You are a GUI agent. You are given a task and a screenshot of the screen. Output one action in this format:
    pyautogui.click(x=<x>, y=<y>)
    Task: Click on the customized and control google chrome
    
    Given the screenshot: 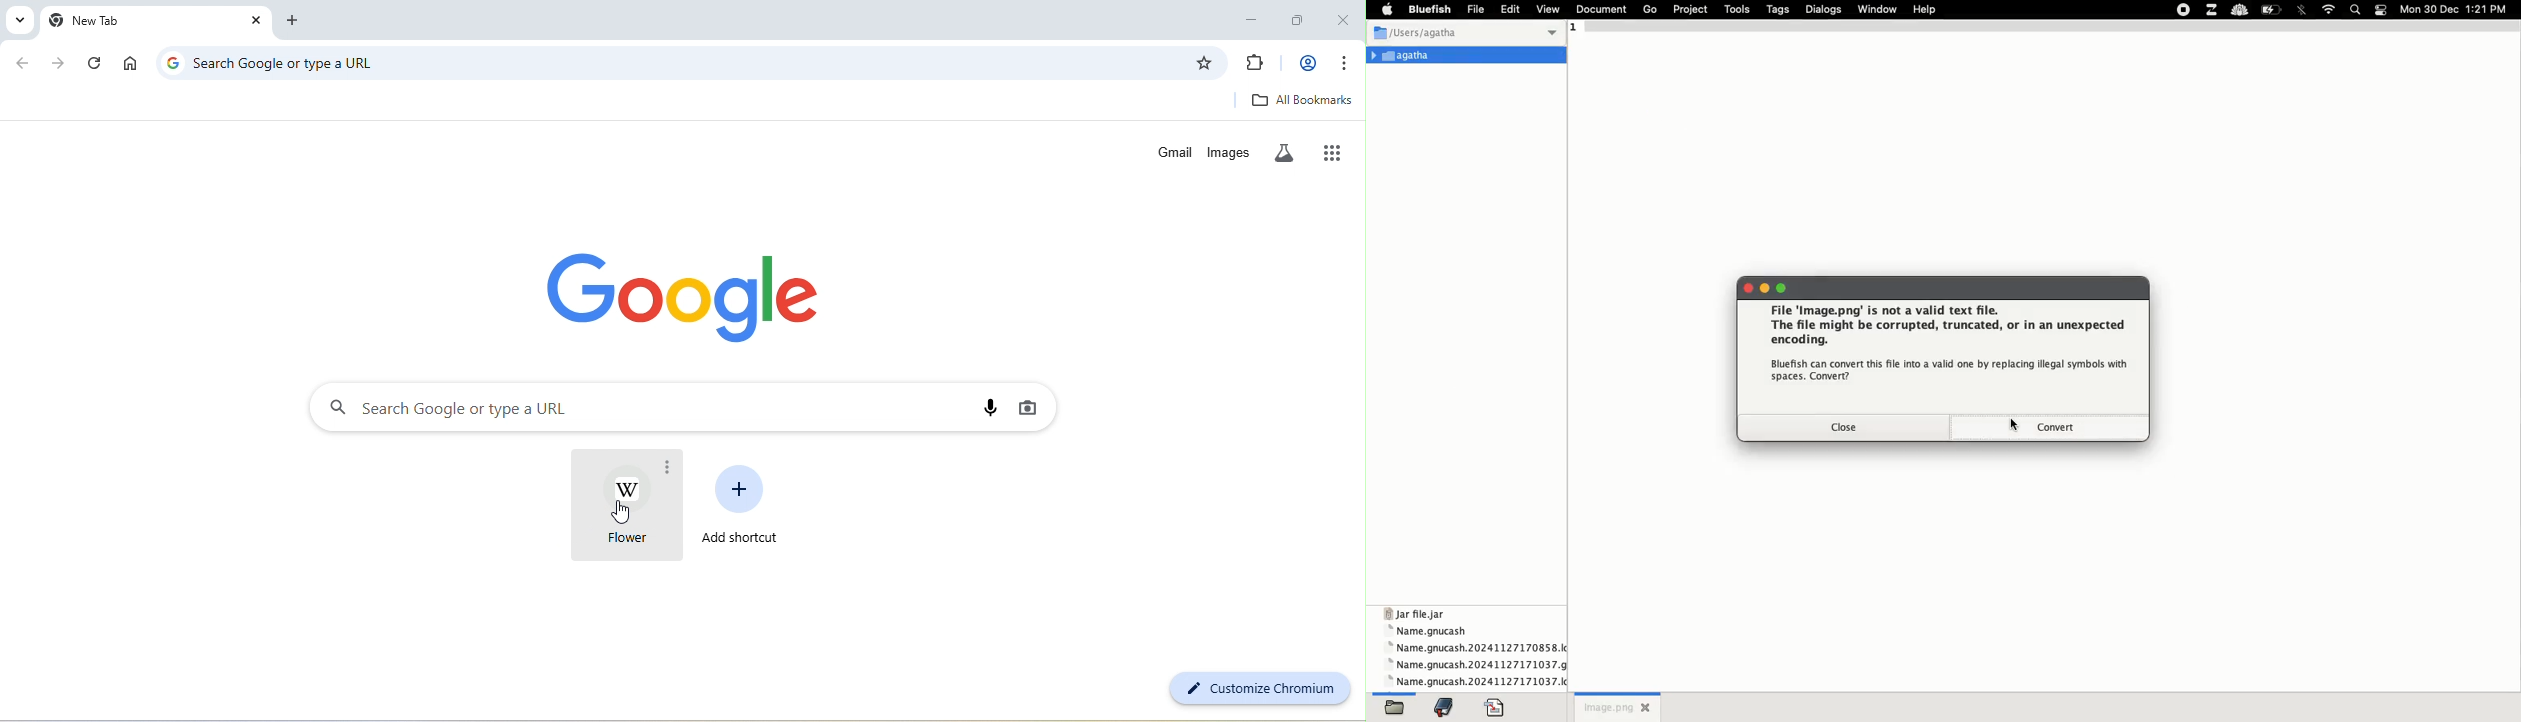 What is the action you would take?
    pyautogui.click(x=1348, y=63)
    